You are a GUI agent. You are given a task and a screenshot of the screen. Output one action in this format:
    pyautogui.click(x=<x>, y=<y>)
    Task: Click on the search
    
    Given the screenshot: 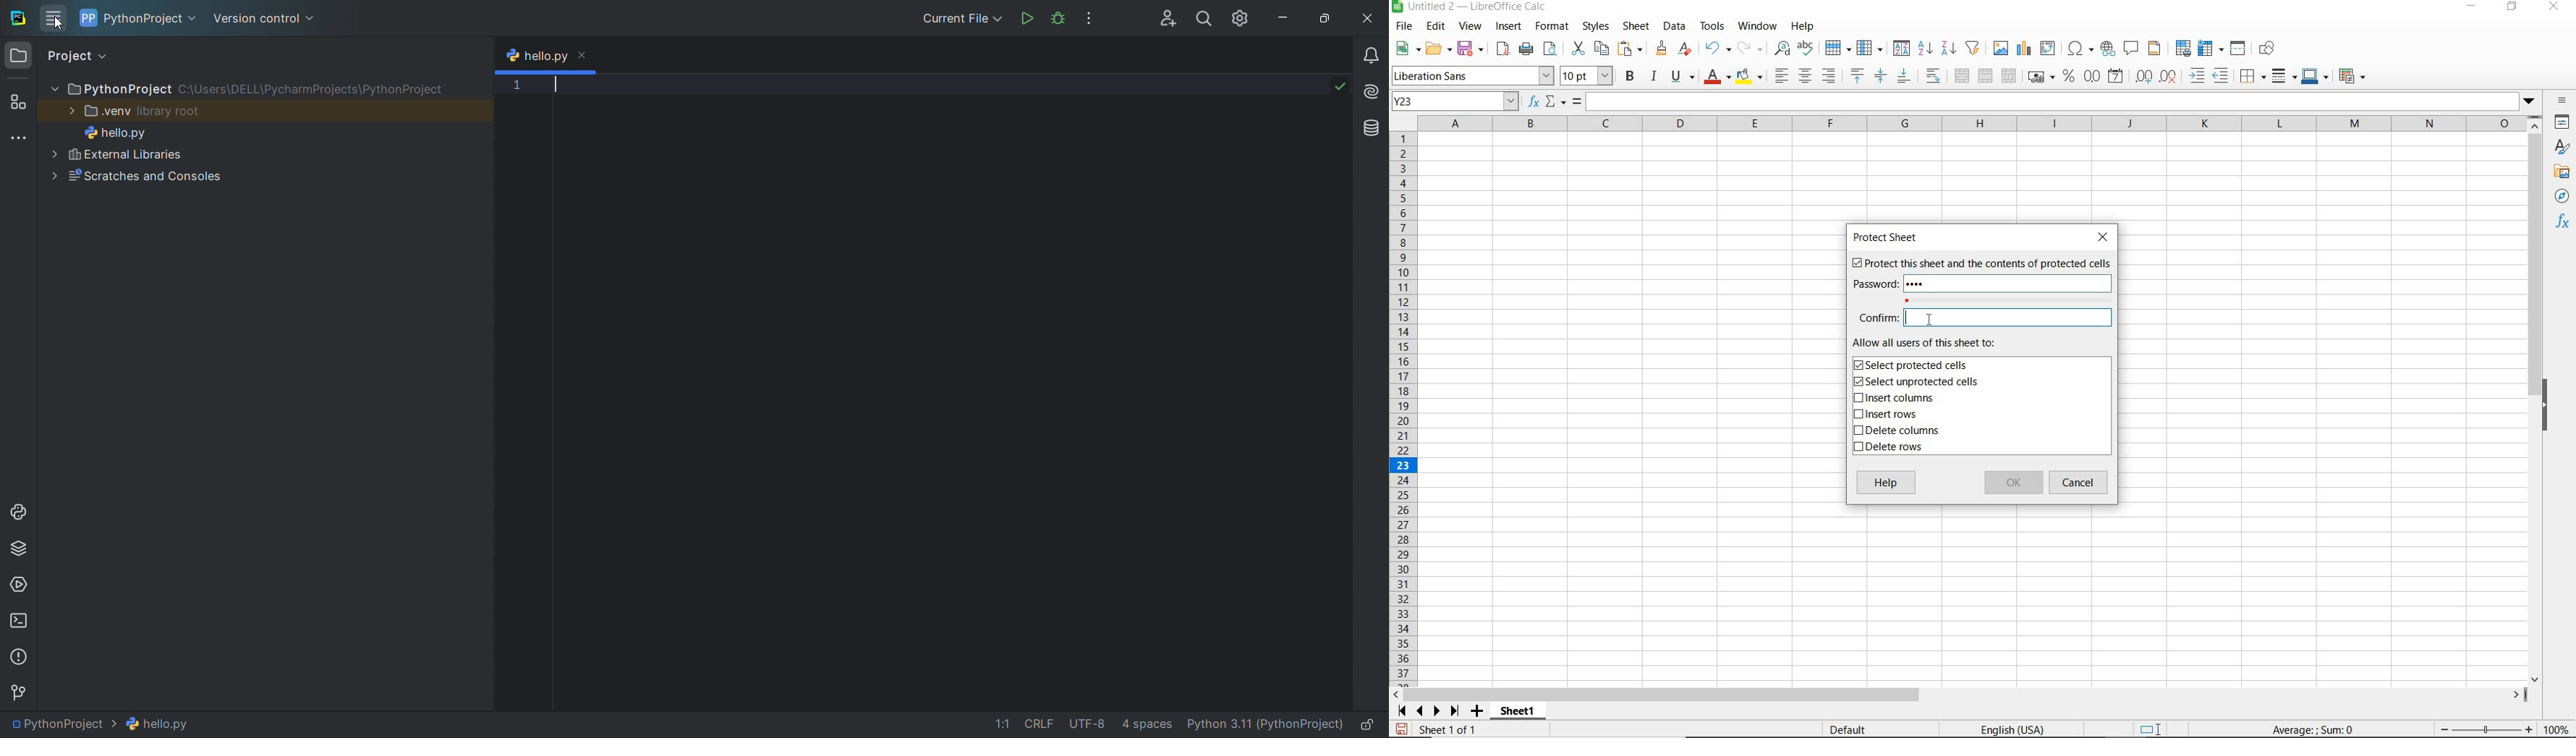 What is the action you would take?
    pyautogui.click(x=1202, y=17)
    